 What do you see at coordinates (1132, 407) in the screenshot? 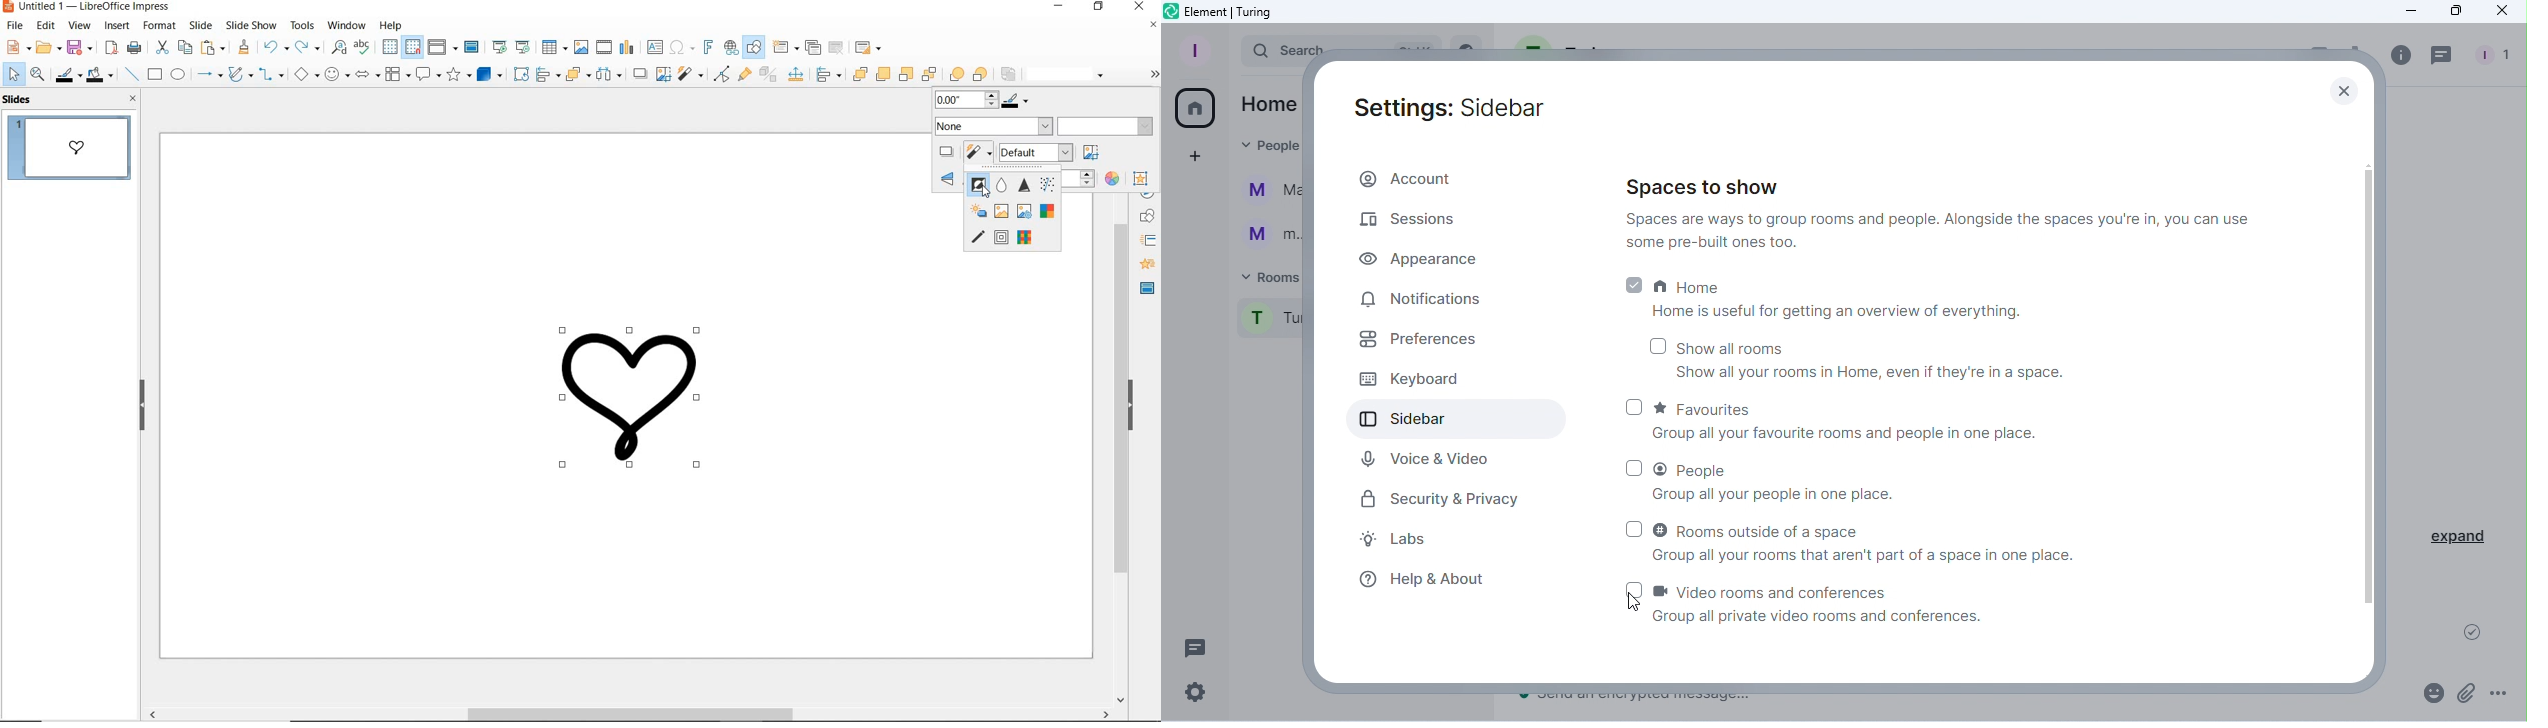
I see `HIDE` at bounding box center [1132, 407].